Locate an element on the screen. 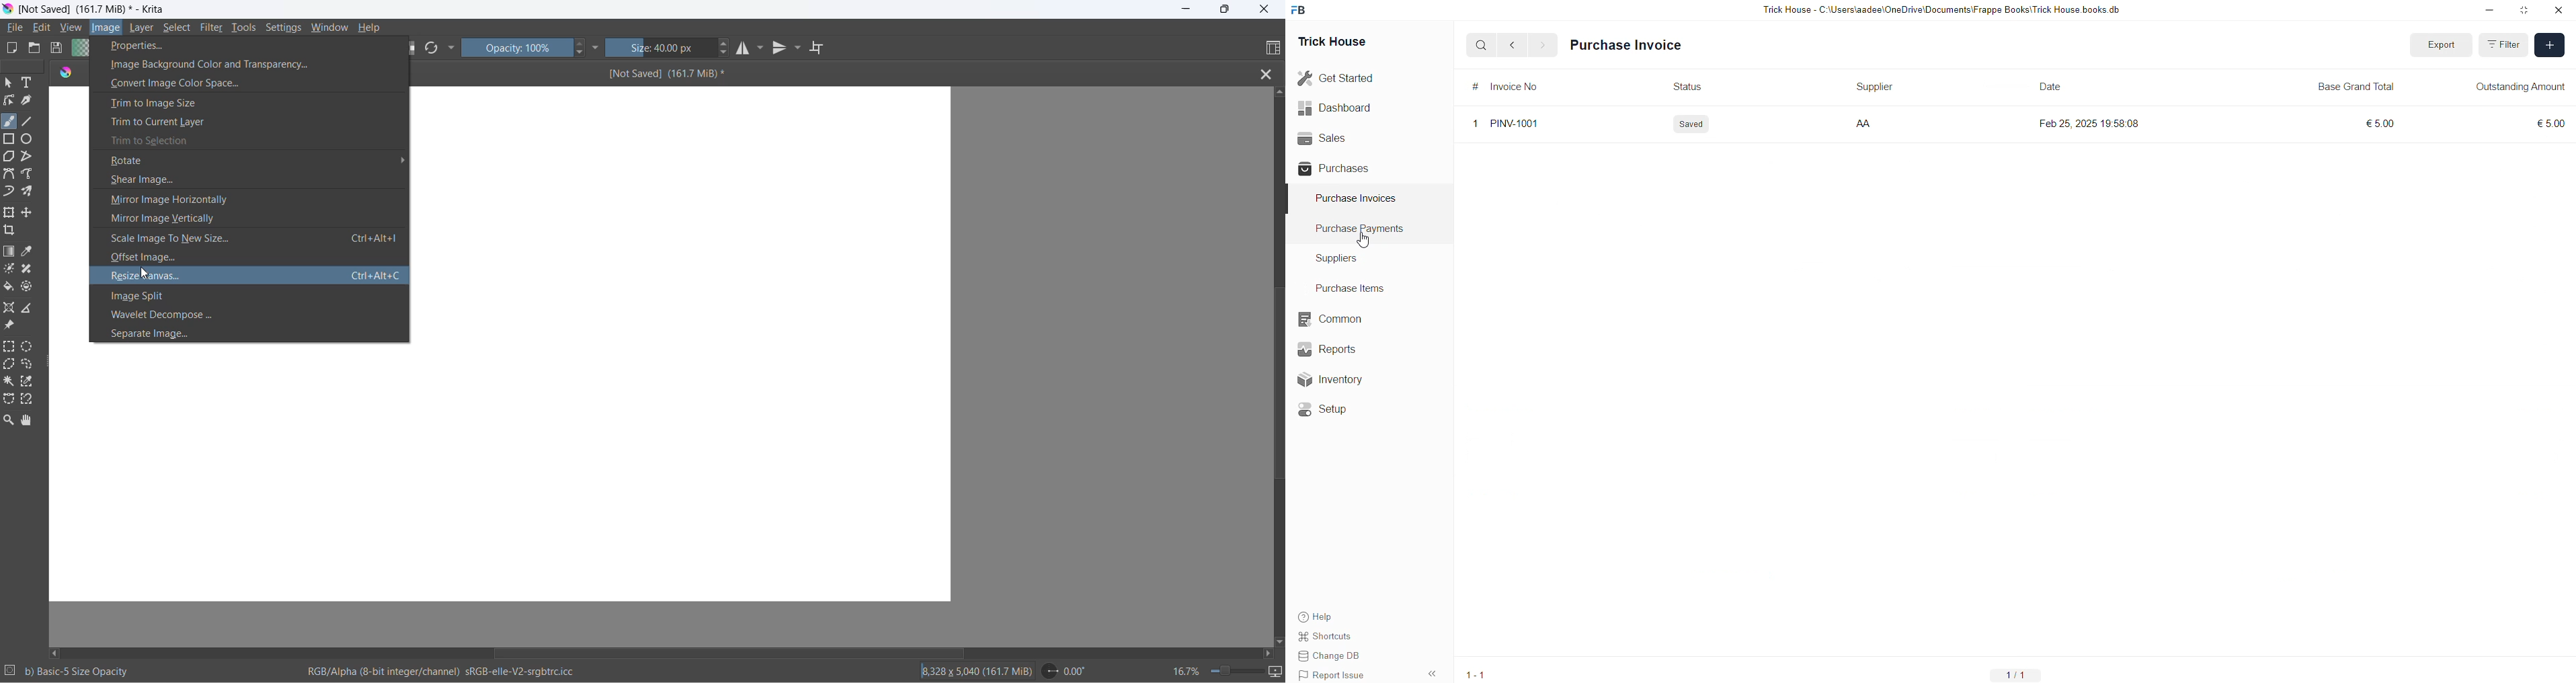  1 PINV-1001 is located at coordinates (1502, 124).